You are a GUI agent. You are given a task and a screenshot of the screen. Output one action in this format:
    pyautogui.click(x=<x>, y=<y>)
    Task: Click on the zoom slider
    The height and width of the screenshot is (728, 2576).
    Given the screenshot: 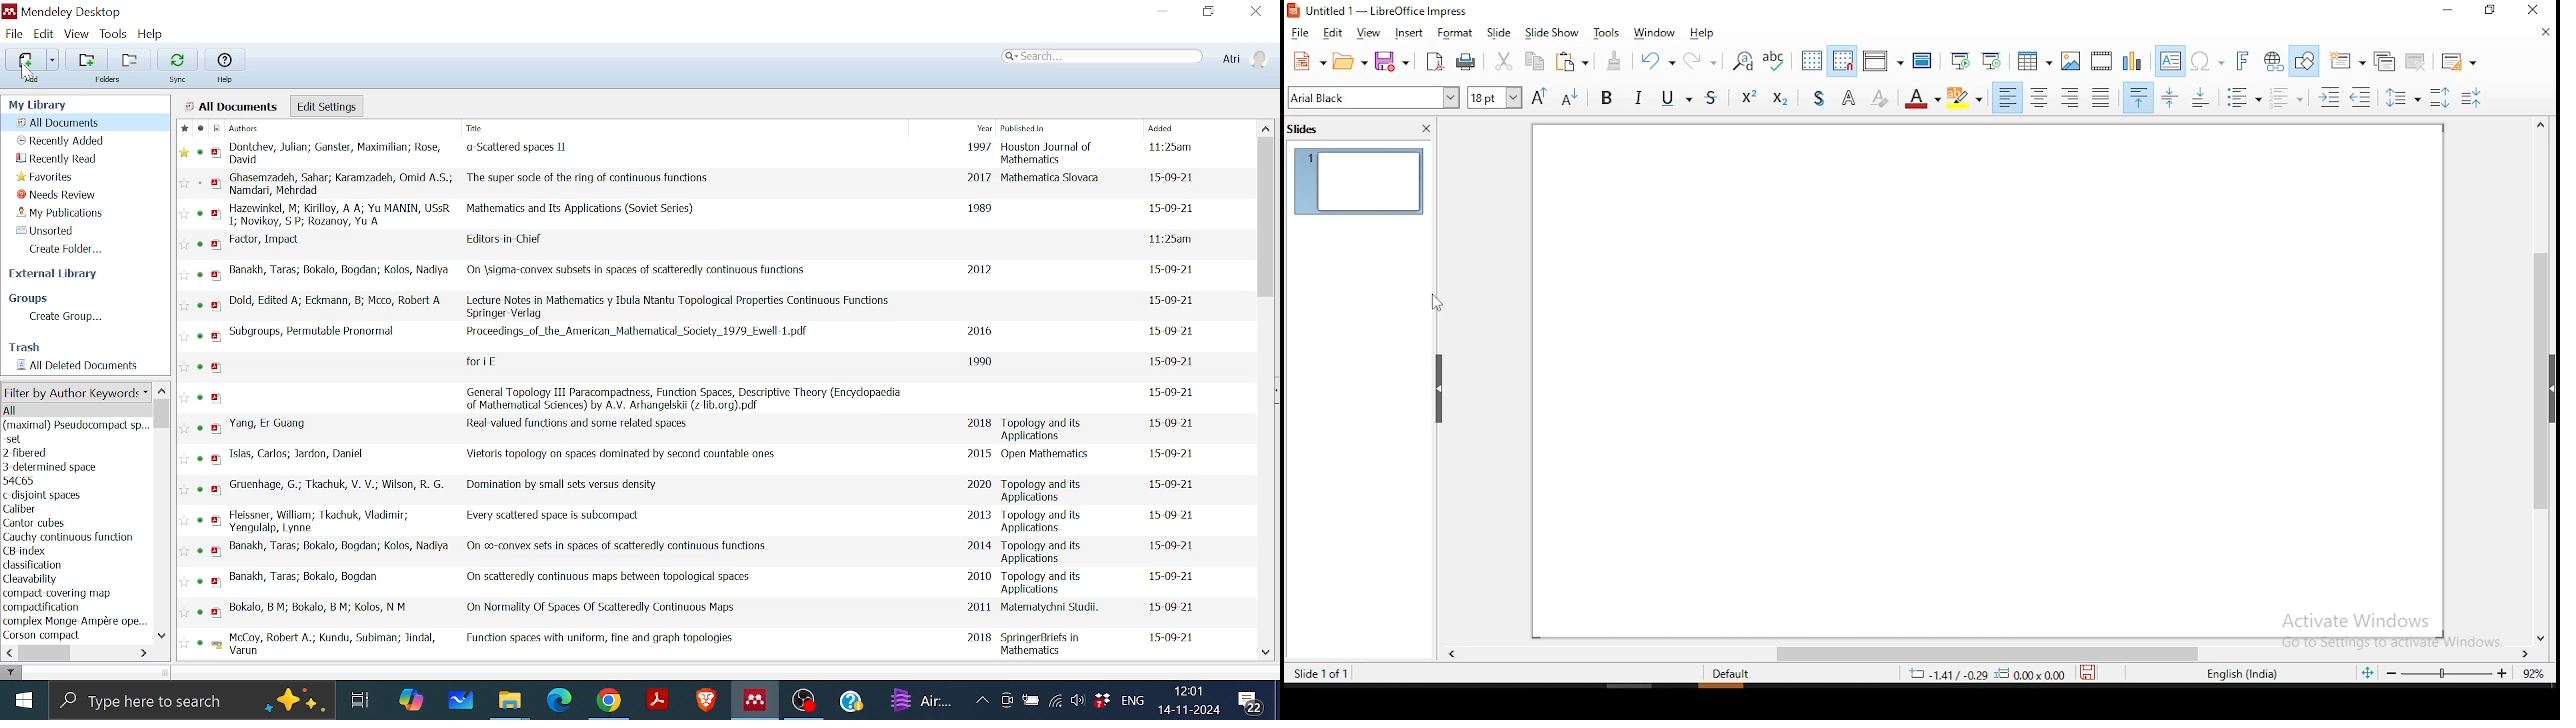 What is the action you would take?
    pyautogui.click(x=2449, y=675)
    